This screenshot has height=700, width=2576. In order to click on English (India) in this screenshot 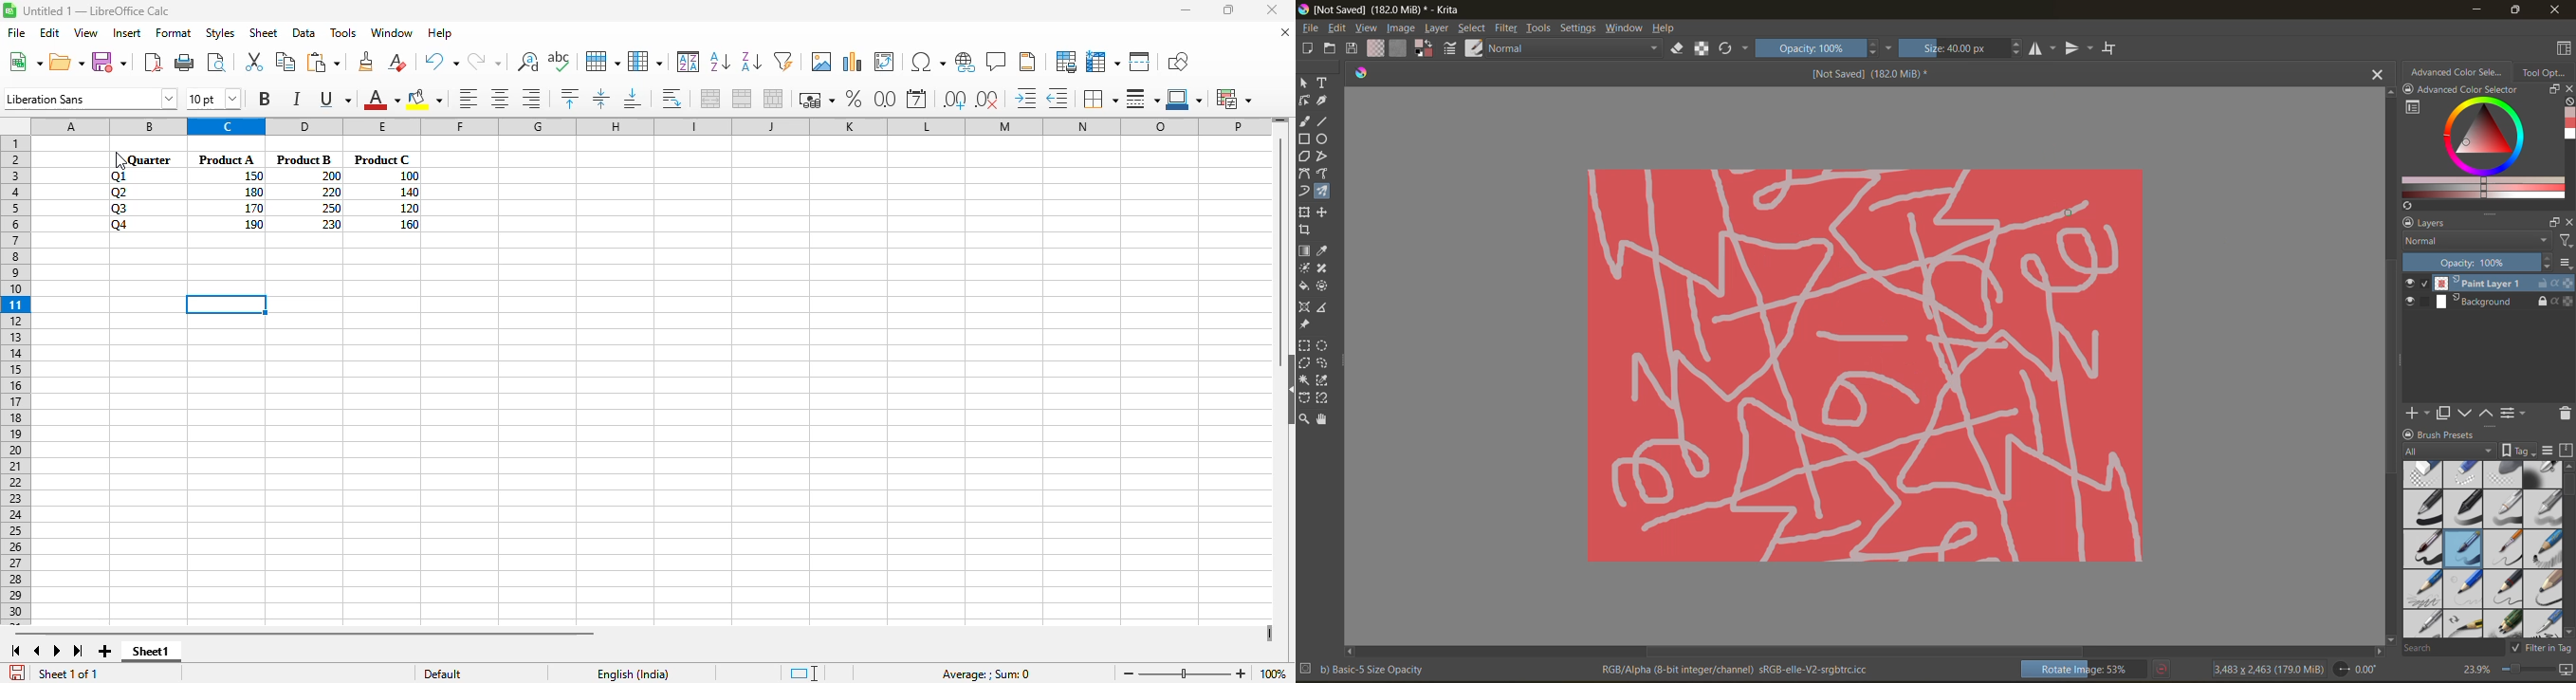, I will do `click(632, 674)`.